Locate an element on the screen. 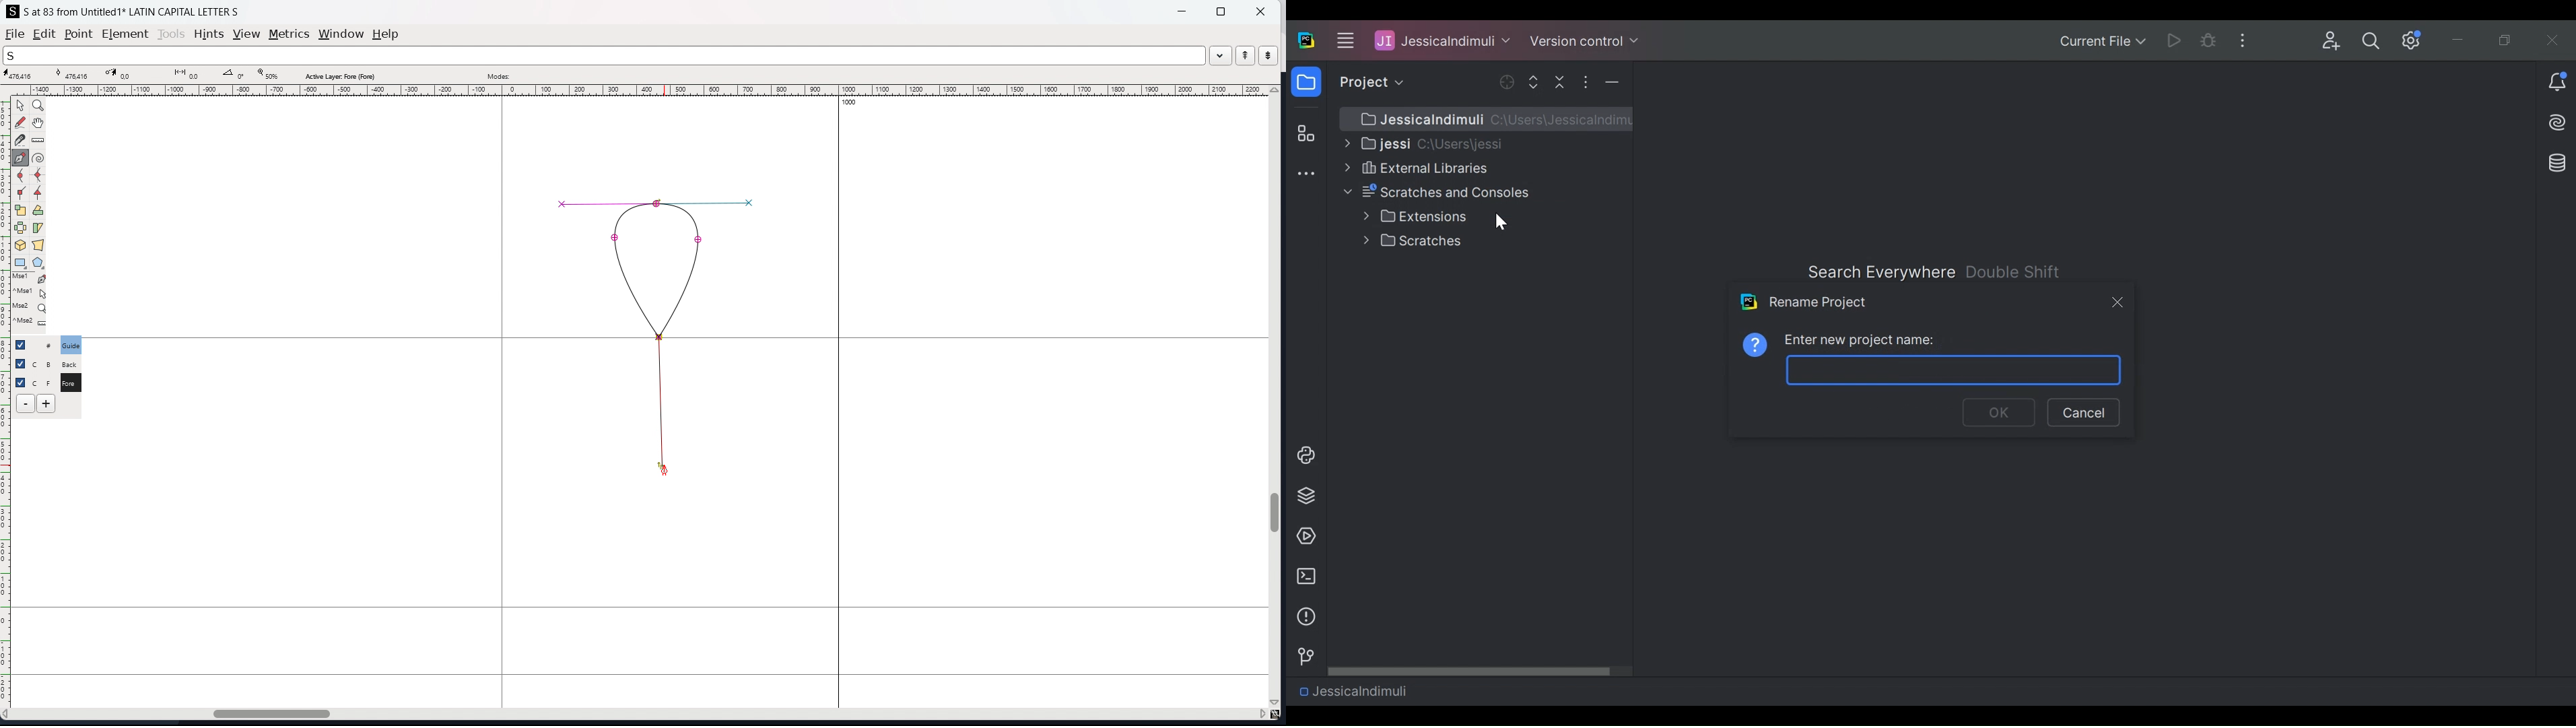 The height and width of the screenshot is (728, 2576). cursor coordinate is located at coordinates (22, 75).